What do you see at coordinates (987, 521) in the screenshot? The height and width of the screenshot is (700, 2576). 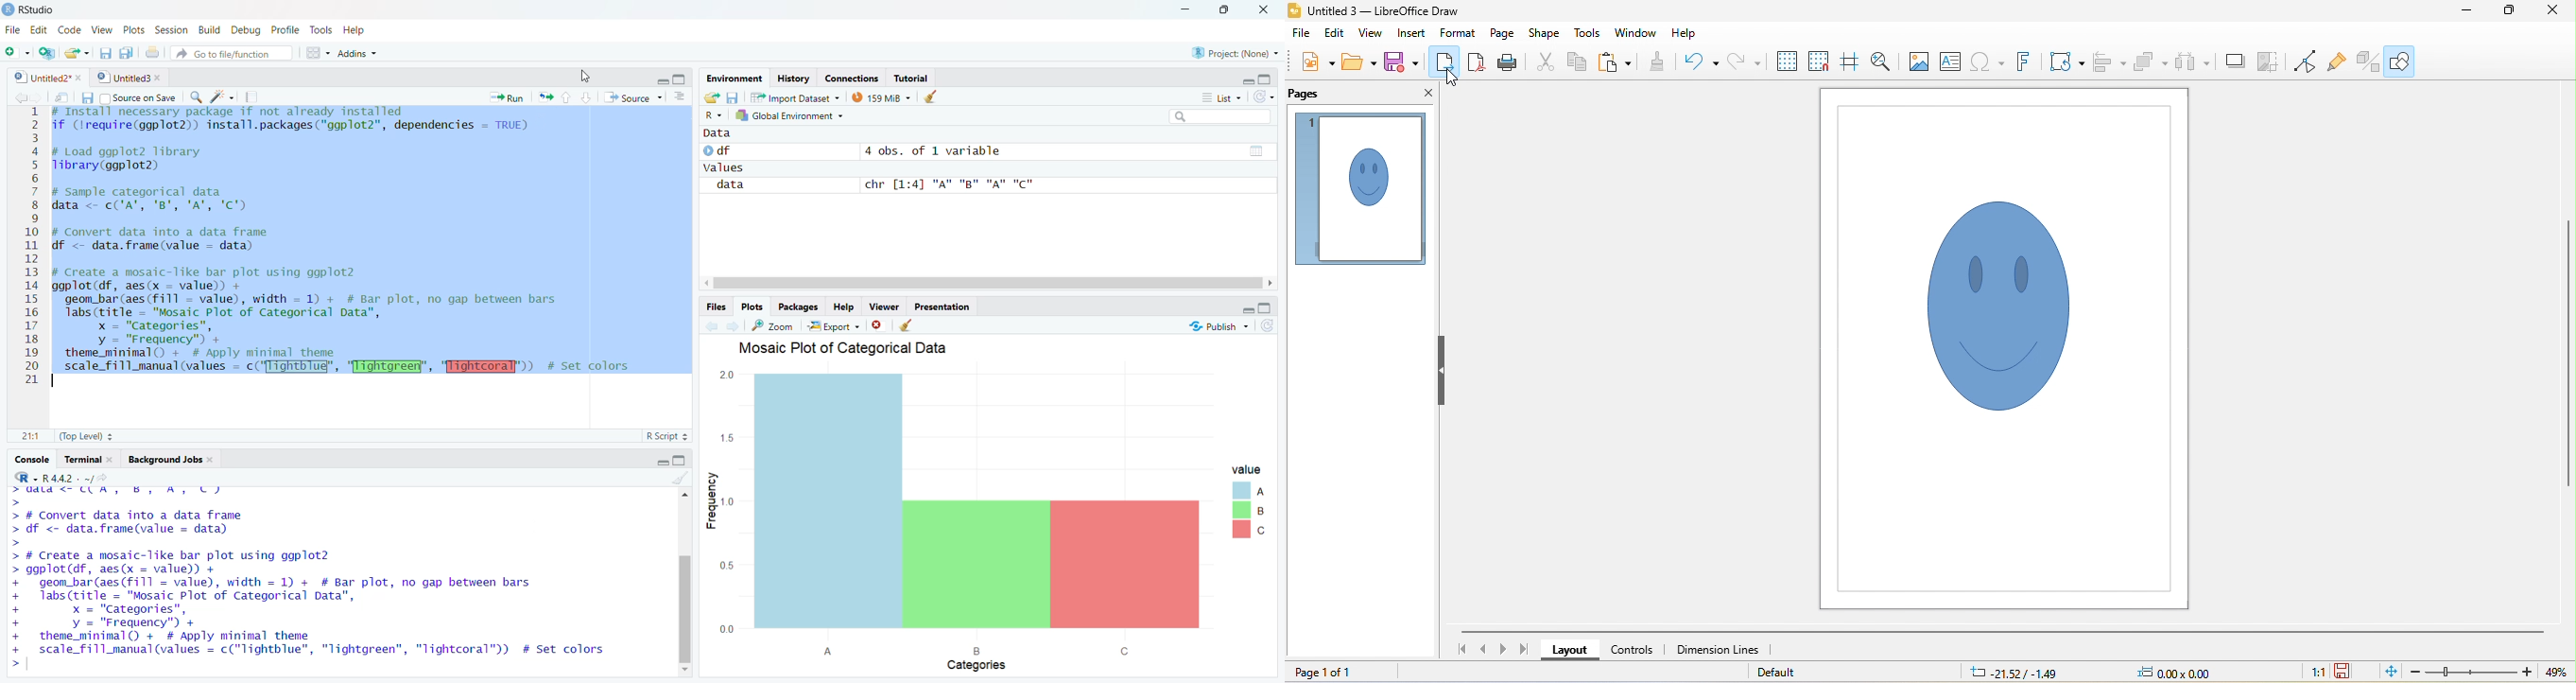 I see `Graph` at bounding box center [987, 521].